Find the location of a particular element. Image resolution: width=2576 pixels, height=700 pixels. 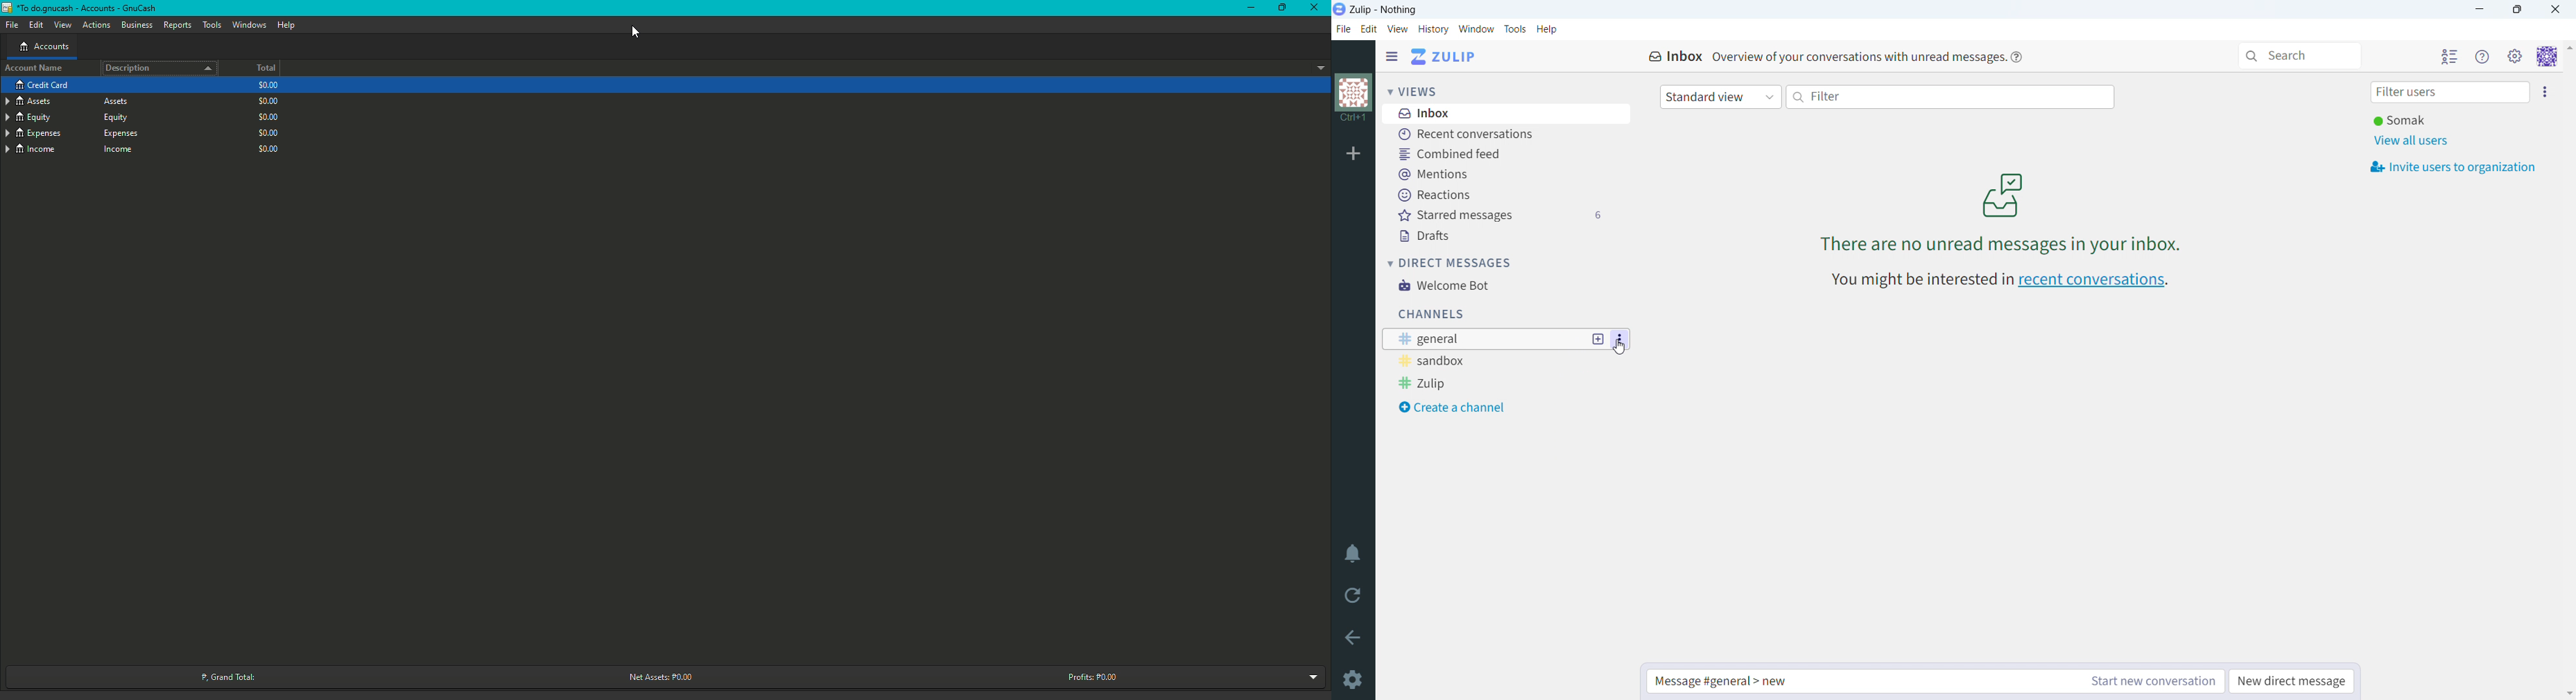

zulip is located at coordinates (1484, 383).